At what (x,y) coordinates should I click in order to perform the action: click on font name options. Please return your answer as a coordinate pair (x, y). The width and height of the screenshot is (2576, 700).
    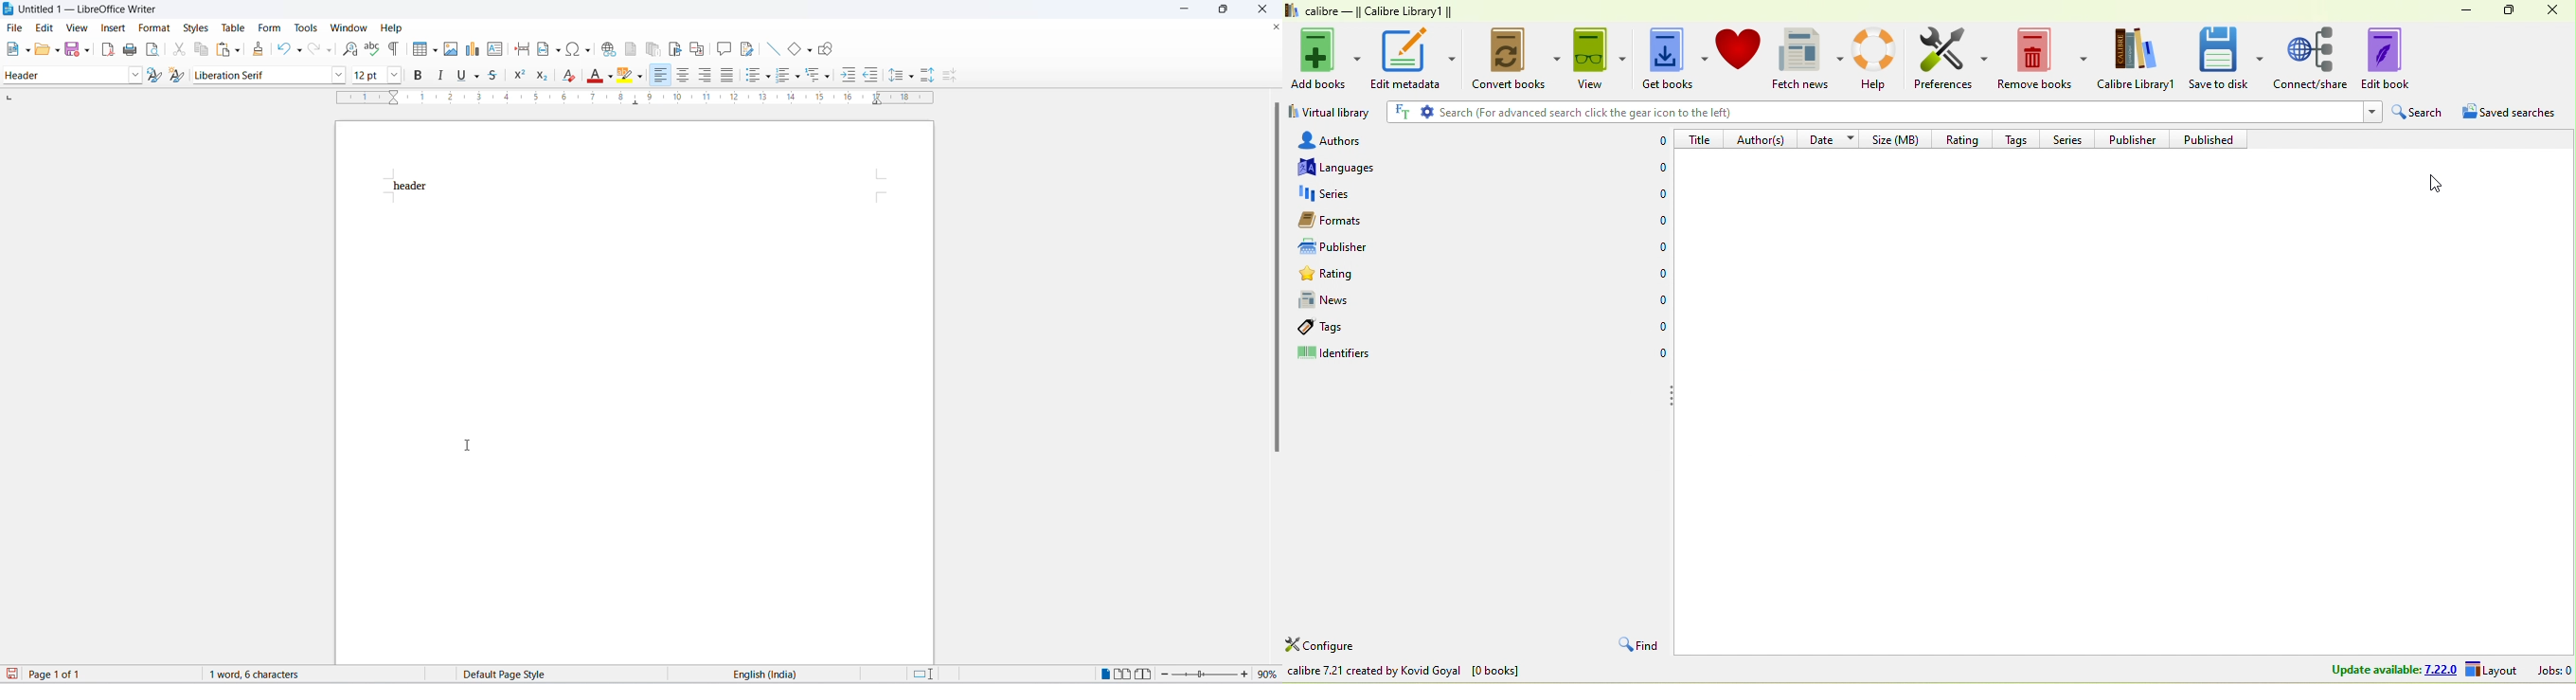
    Looking at the image, I should click on (341, 74).